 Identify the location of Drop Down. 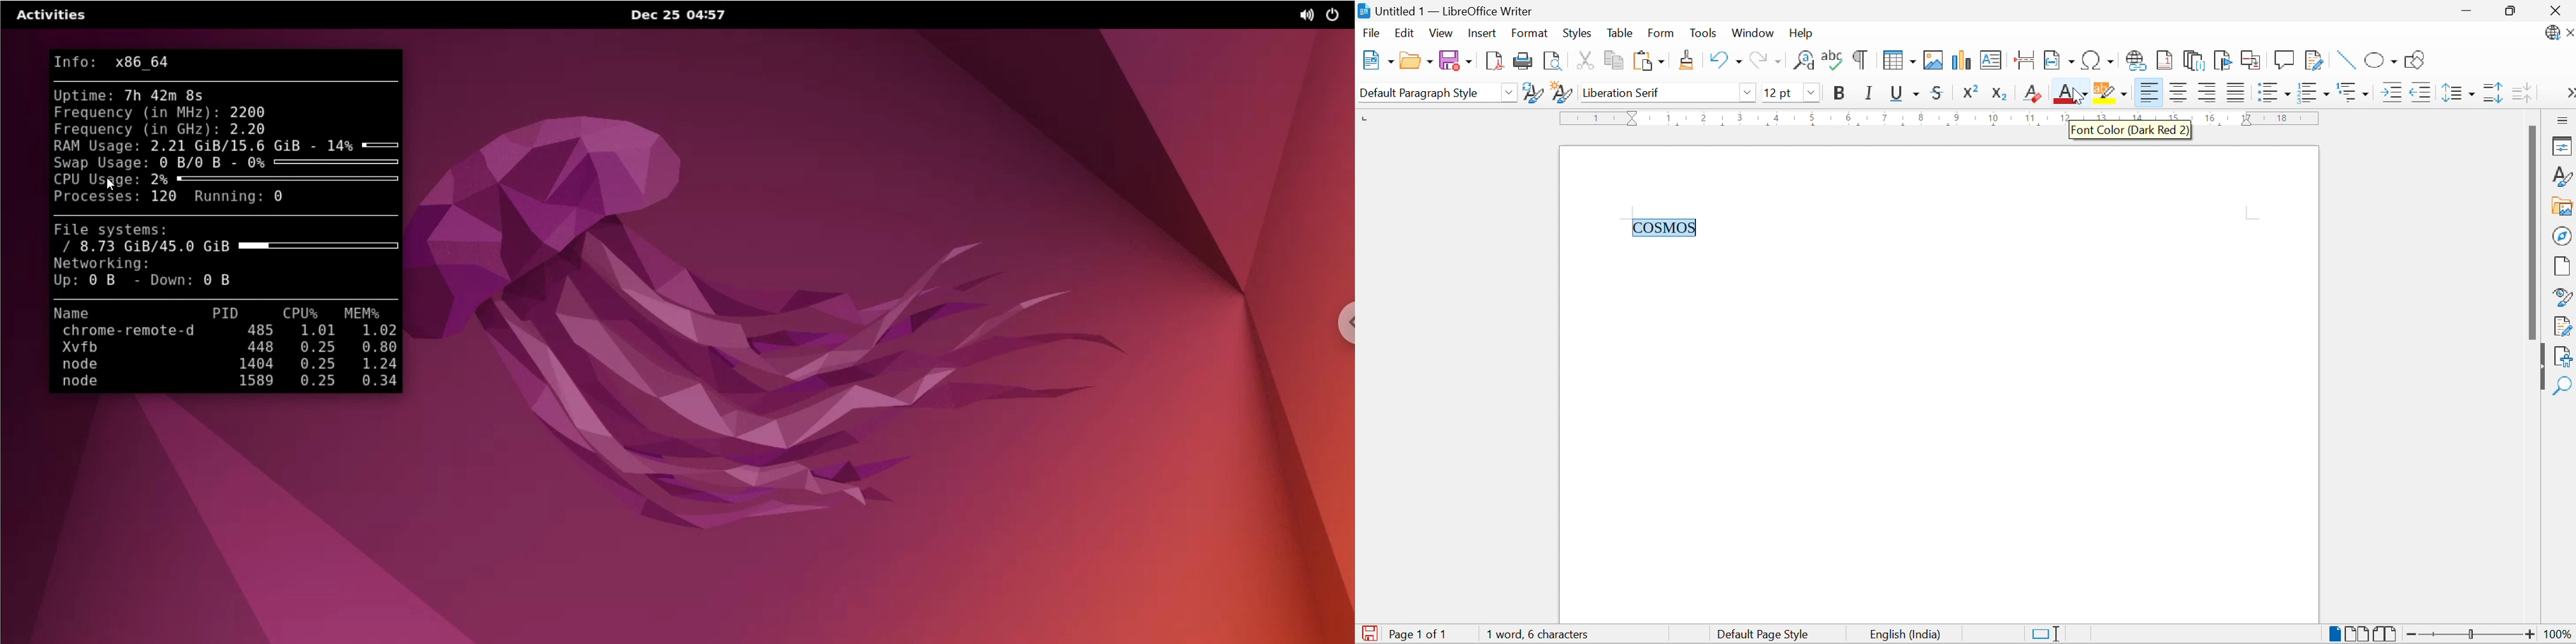
(1812, 92).